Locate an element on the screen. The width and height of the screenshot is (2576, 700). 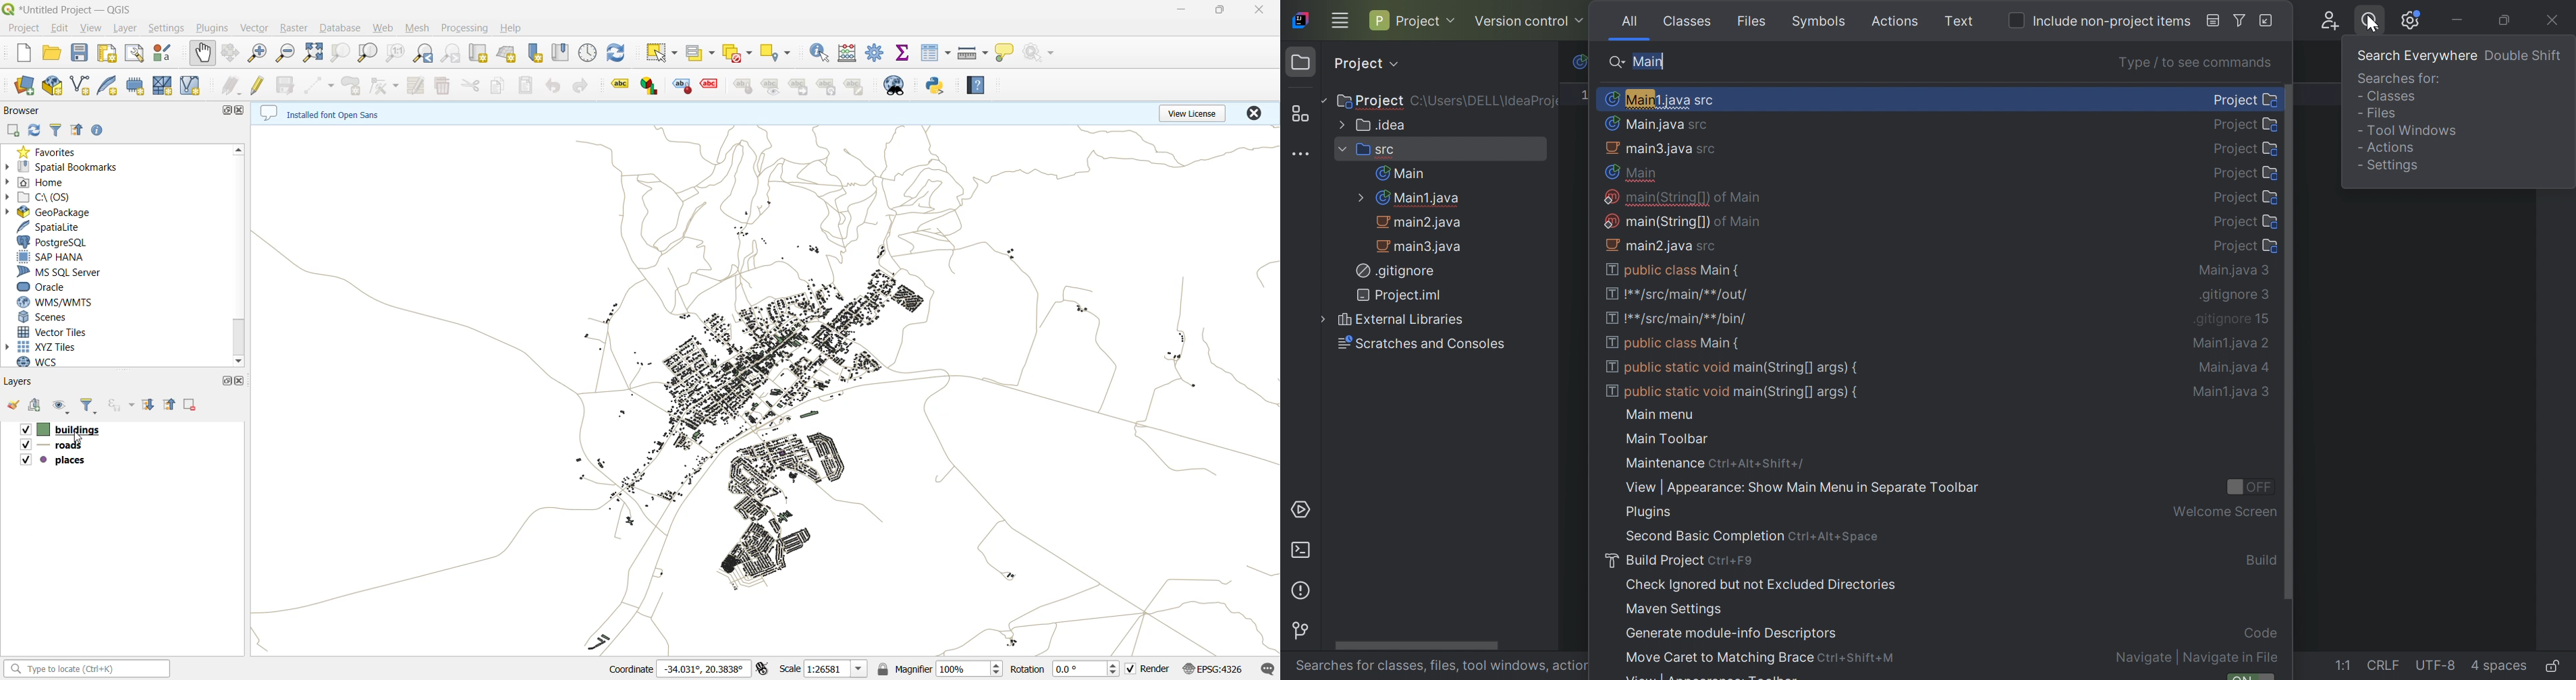
Plugins is located at coordinates (1649, 514).